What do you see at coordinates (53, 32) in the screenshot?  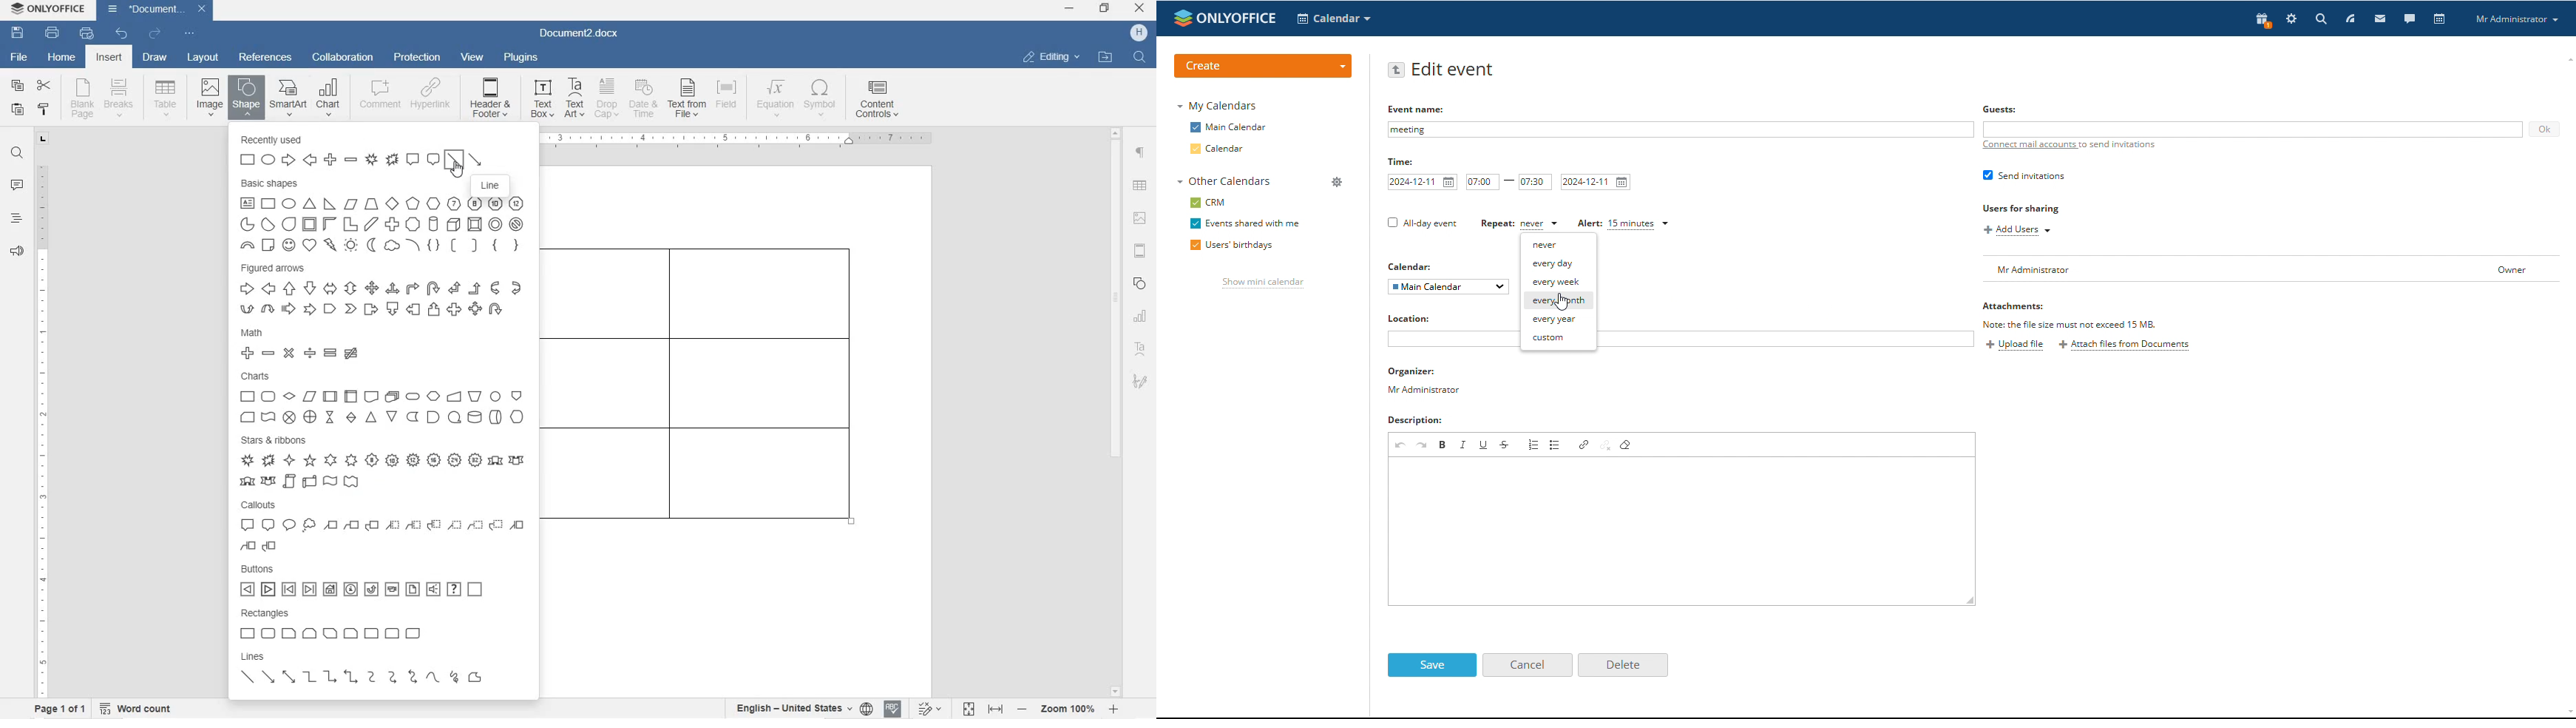 I see `print` at bounding box center [53, 32].